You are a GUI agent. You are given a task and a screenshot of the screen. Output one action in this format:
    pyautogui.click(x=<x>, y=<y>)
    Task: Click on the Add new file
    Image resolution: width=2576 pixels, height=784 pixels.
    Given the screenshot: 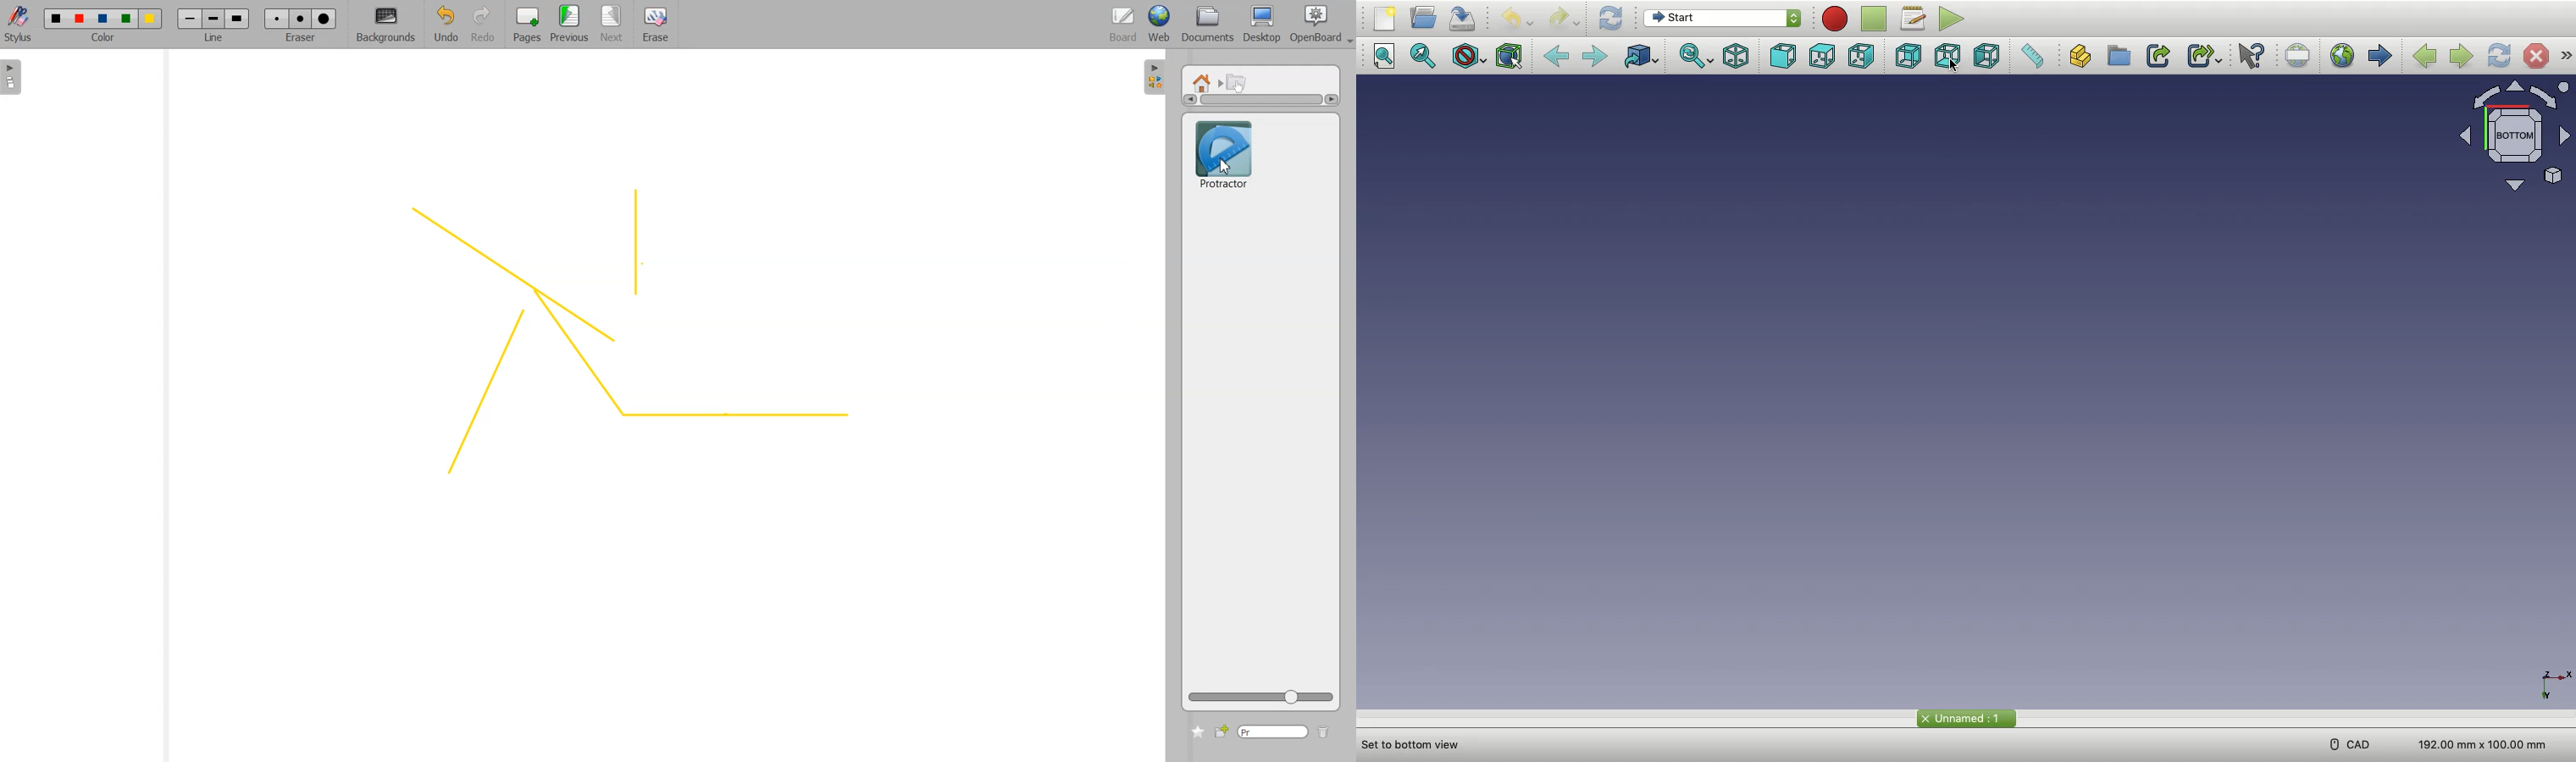 What is the action you would take?
    pyautogui.click(x=1221, y=732)
    